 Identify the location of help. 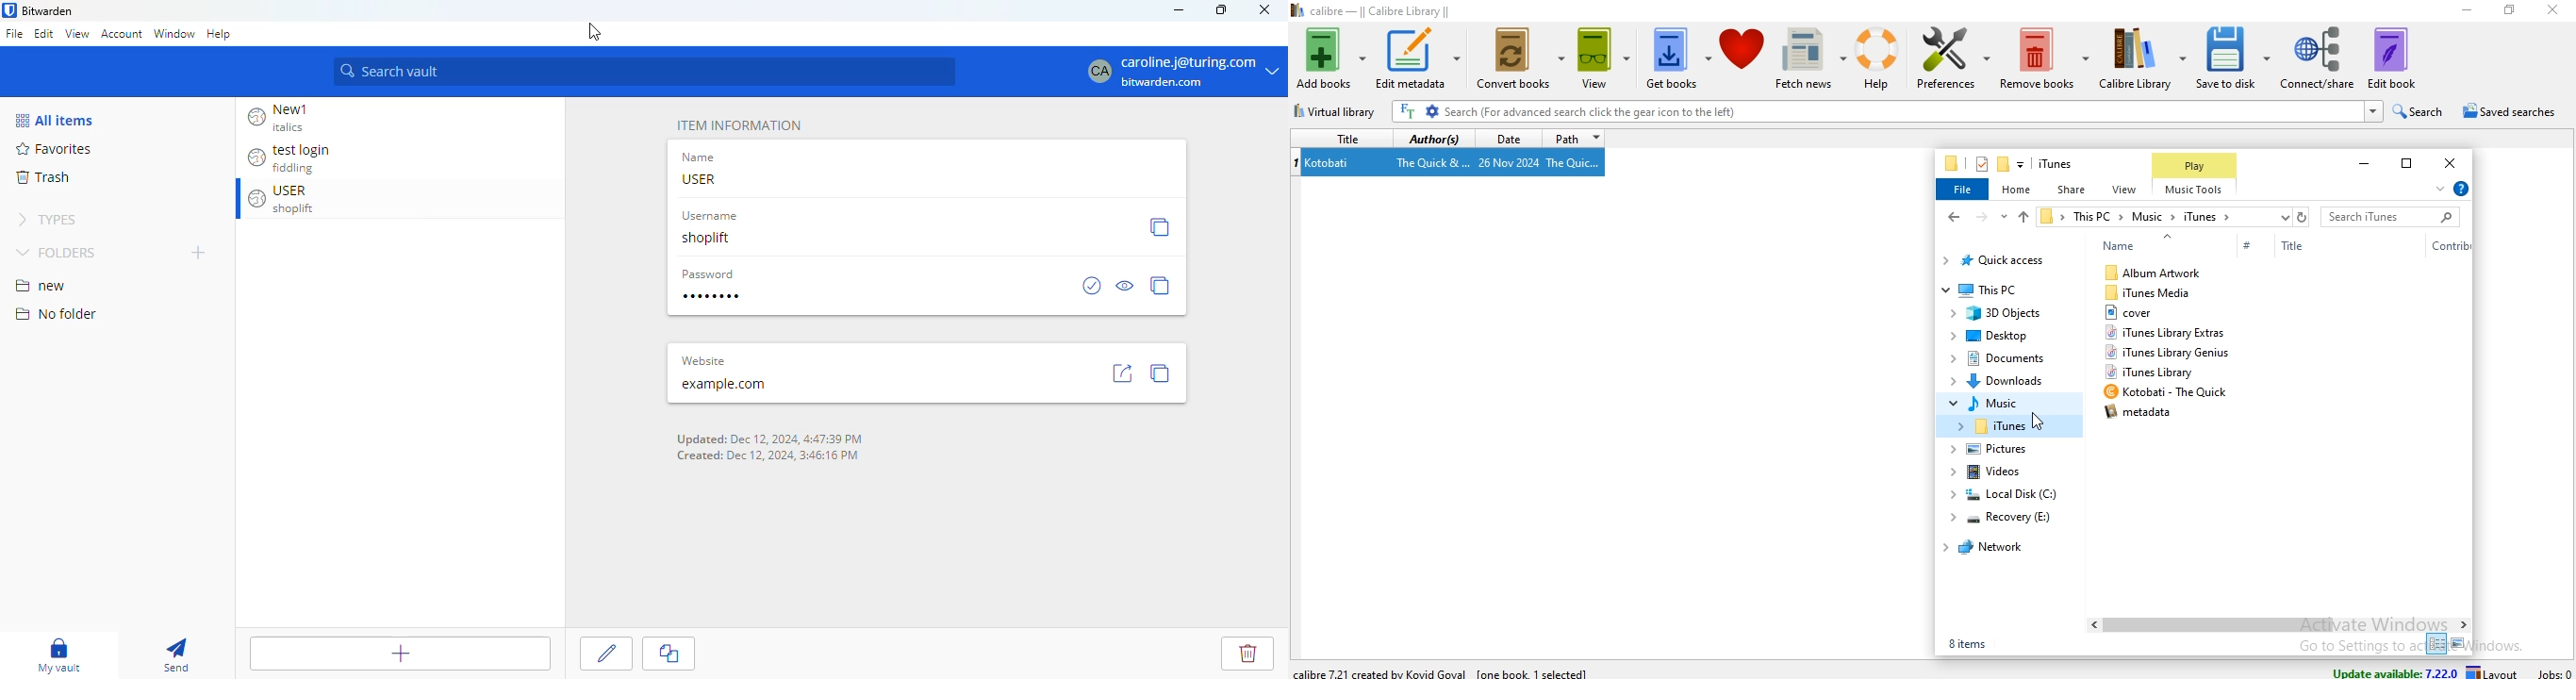
(223, 33).